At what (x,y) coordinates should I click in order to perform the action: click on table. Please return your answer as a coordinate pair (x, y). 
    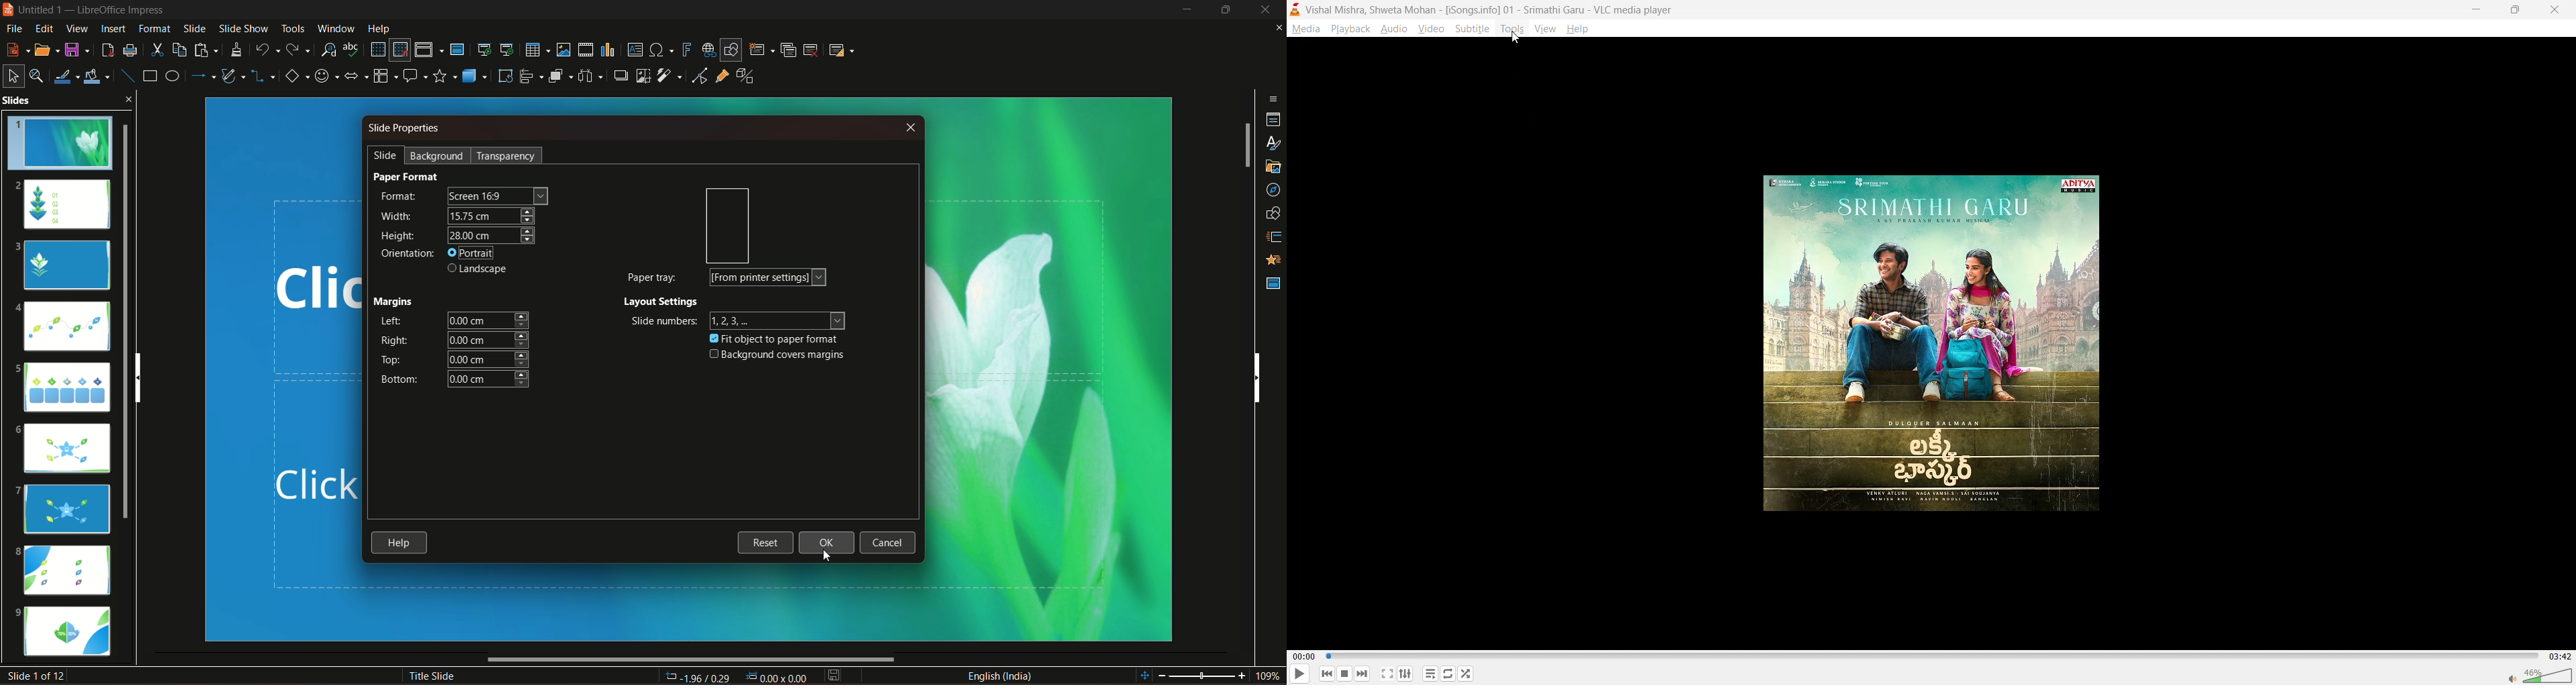
    Looking at the image, I should click on (536, 48).